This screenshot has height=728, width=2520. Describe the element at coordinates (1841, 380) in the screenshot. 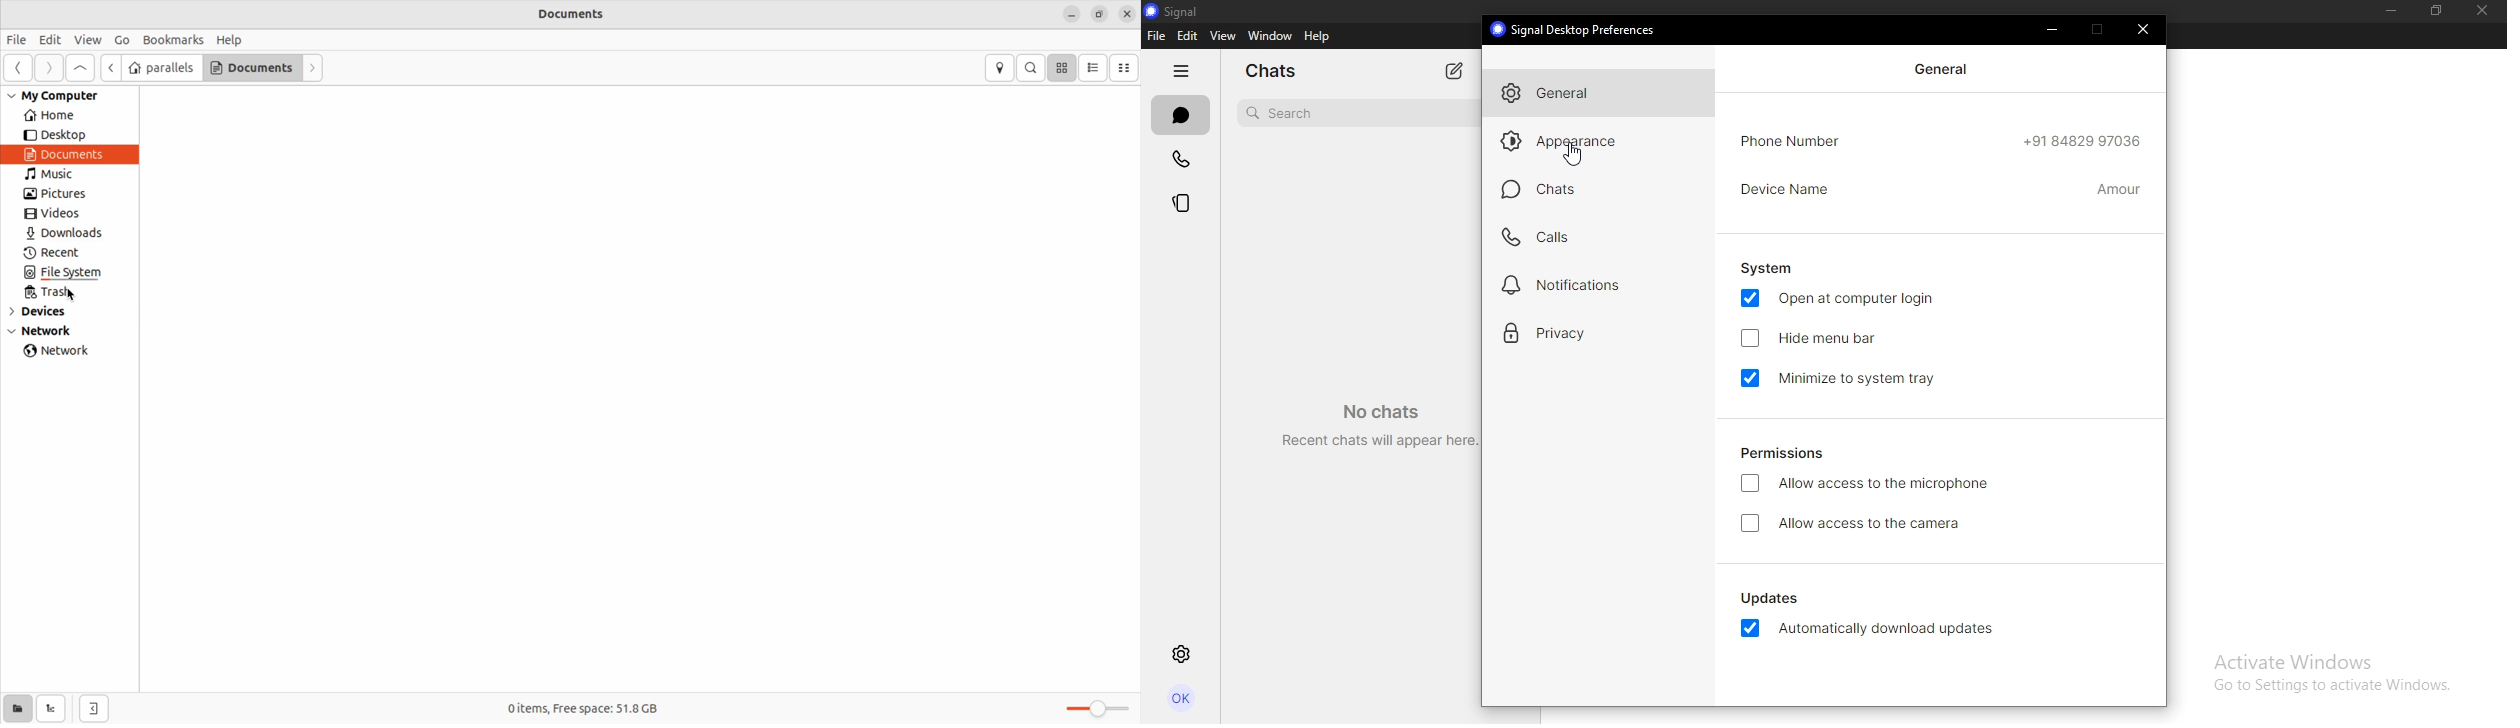

I see `minimize to system tray` at that location.